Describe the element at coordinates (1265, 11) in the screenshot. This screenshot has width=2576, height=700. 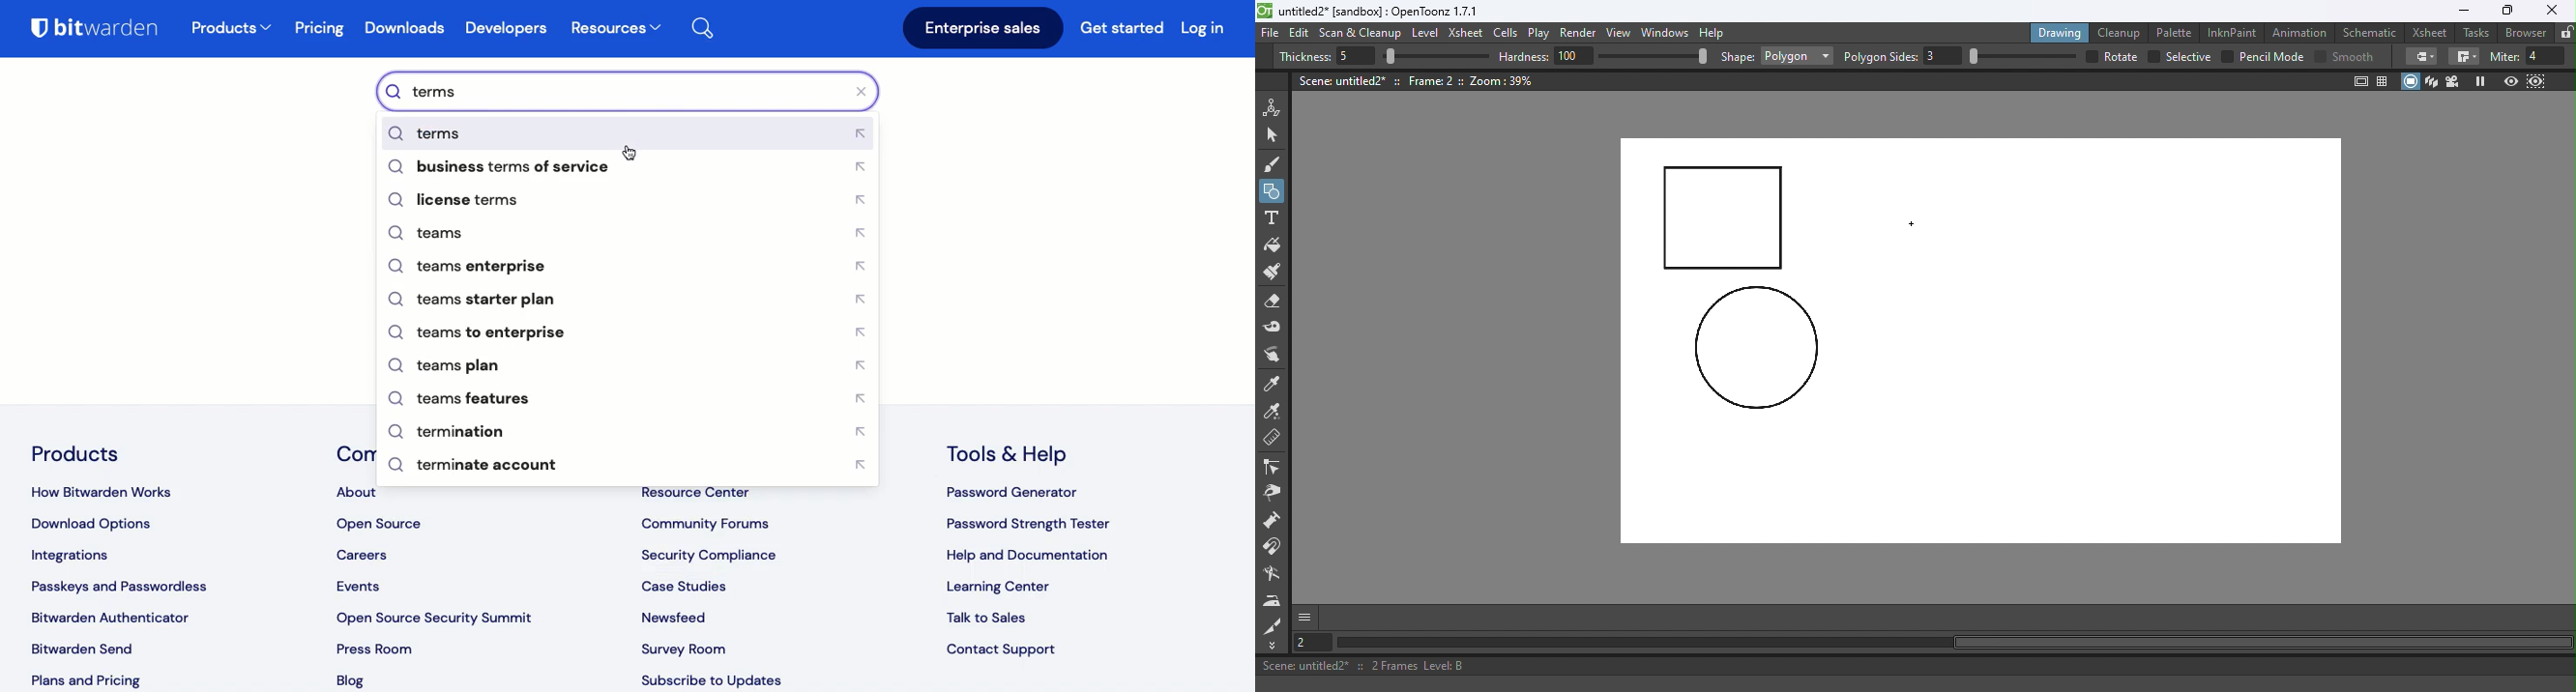
I see `logo` at that location.